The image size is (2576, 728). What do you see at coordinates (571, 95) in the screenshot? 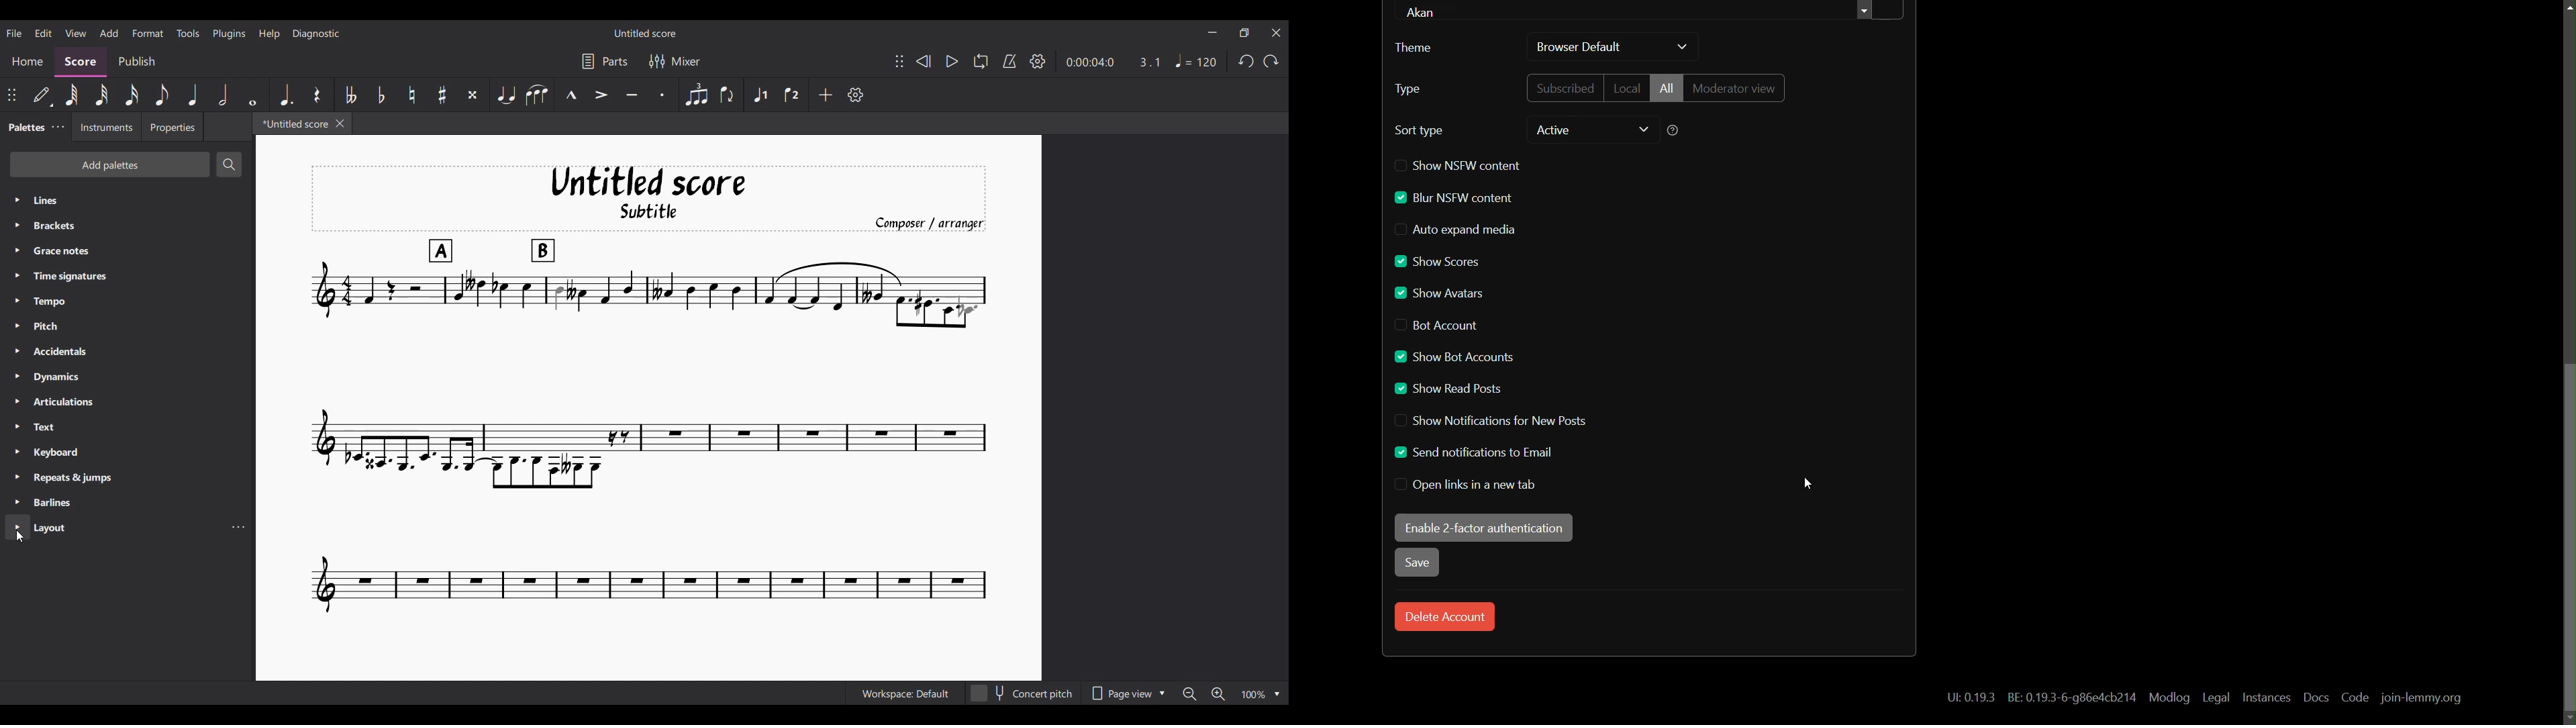
I see `Marcato` at bounding box center [571, 95].